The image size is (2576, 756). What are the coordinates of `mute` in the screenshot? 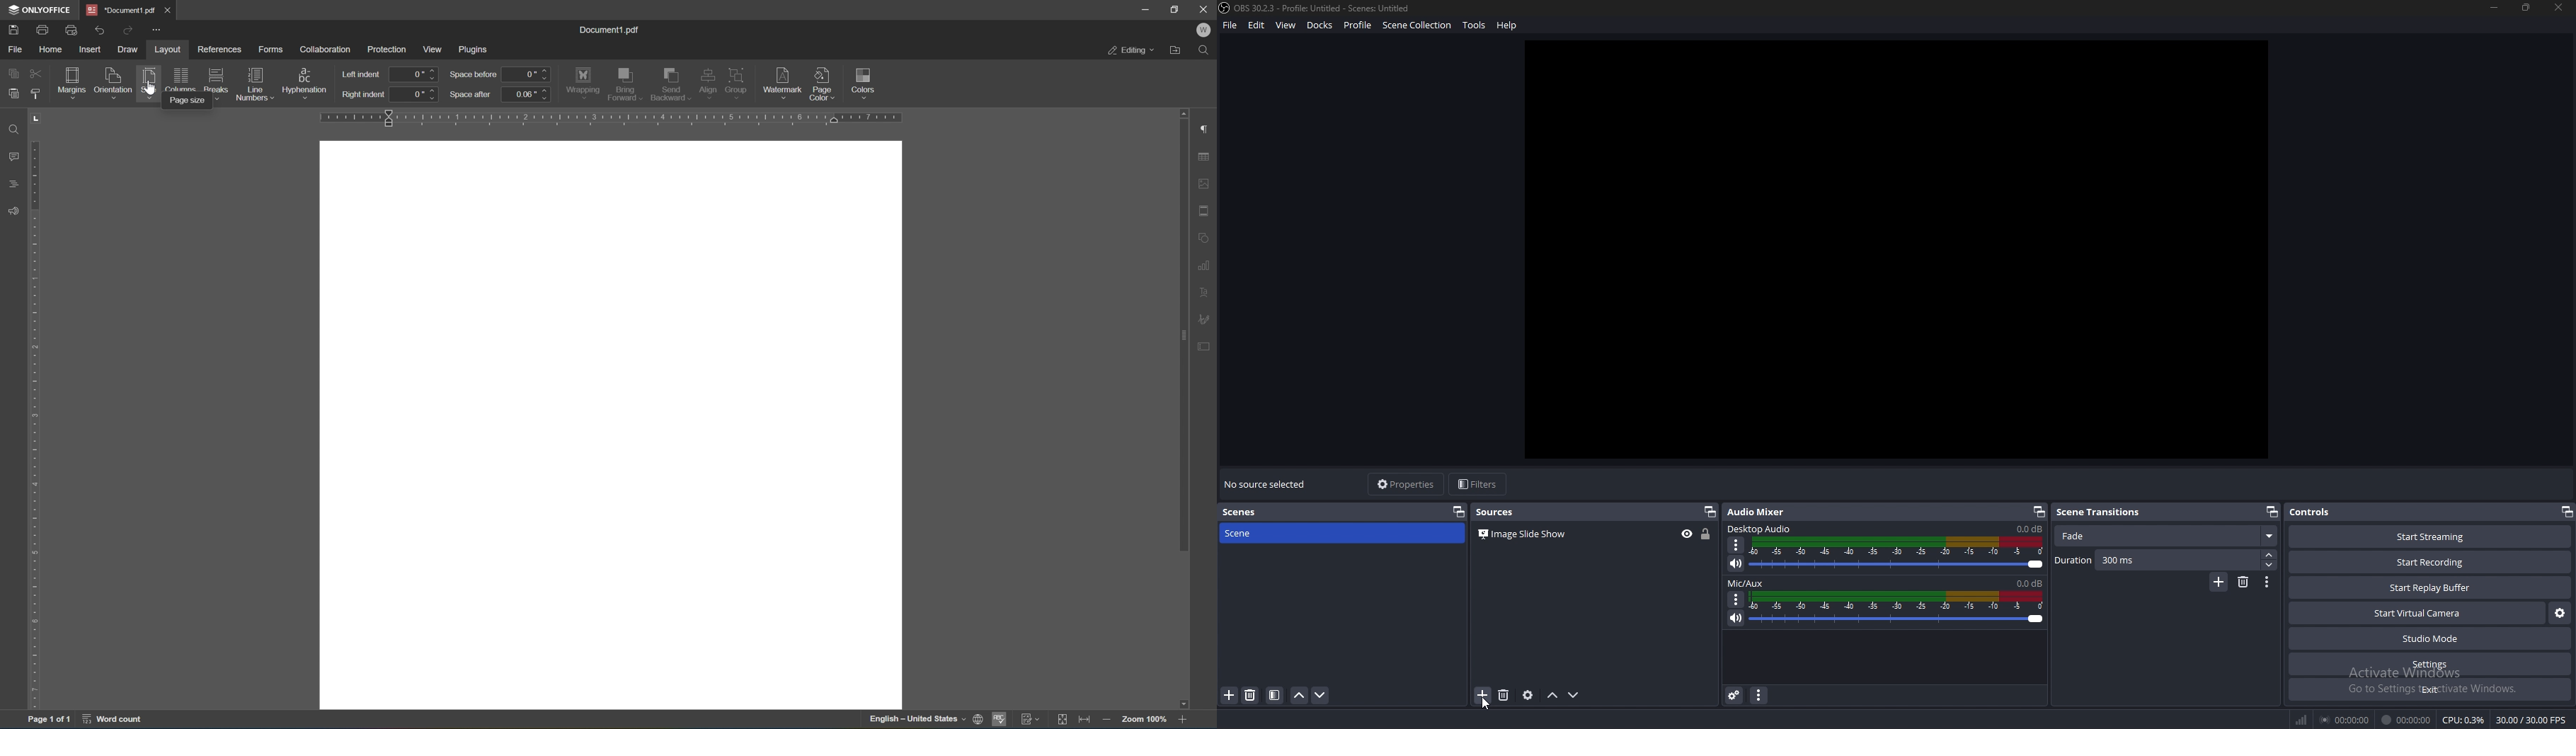 It's located at (1734, 563).